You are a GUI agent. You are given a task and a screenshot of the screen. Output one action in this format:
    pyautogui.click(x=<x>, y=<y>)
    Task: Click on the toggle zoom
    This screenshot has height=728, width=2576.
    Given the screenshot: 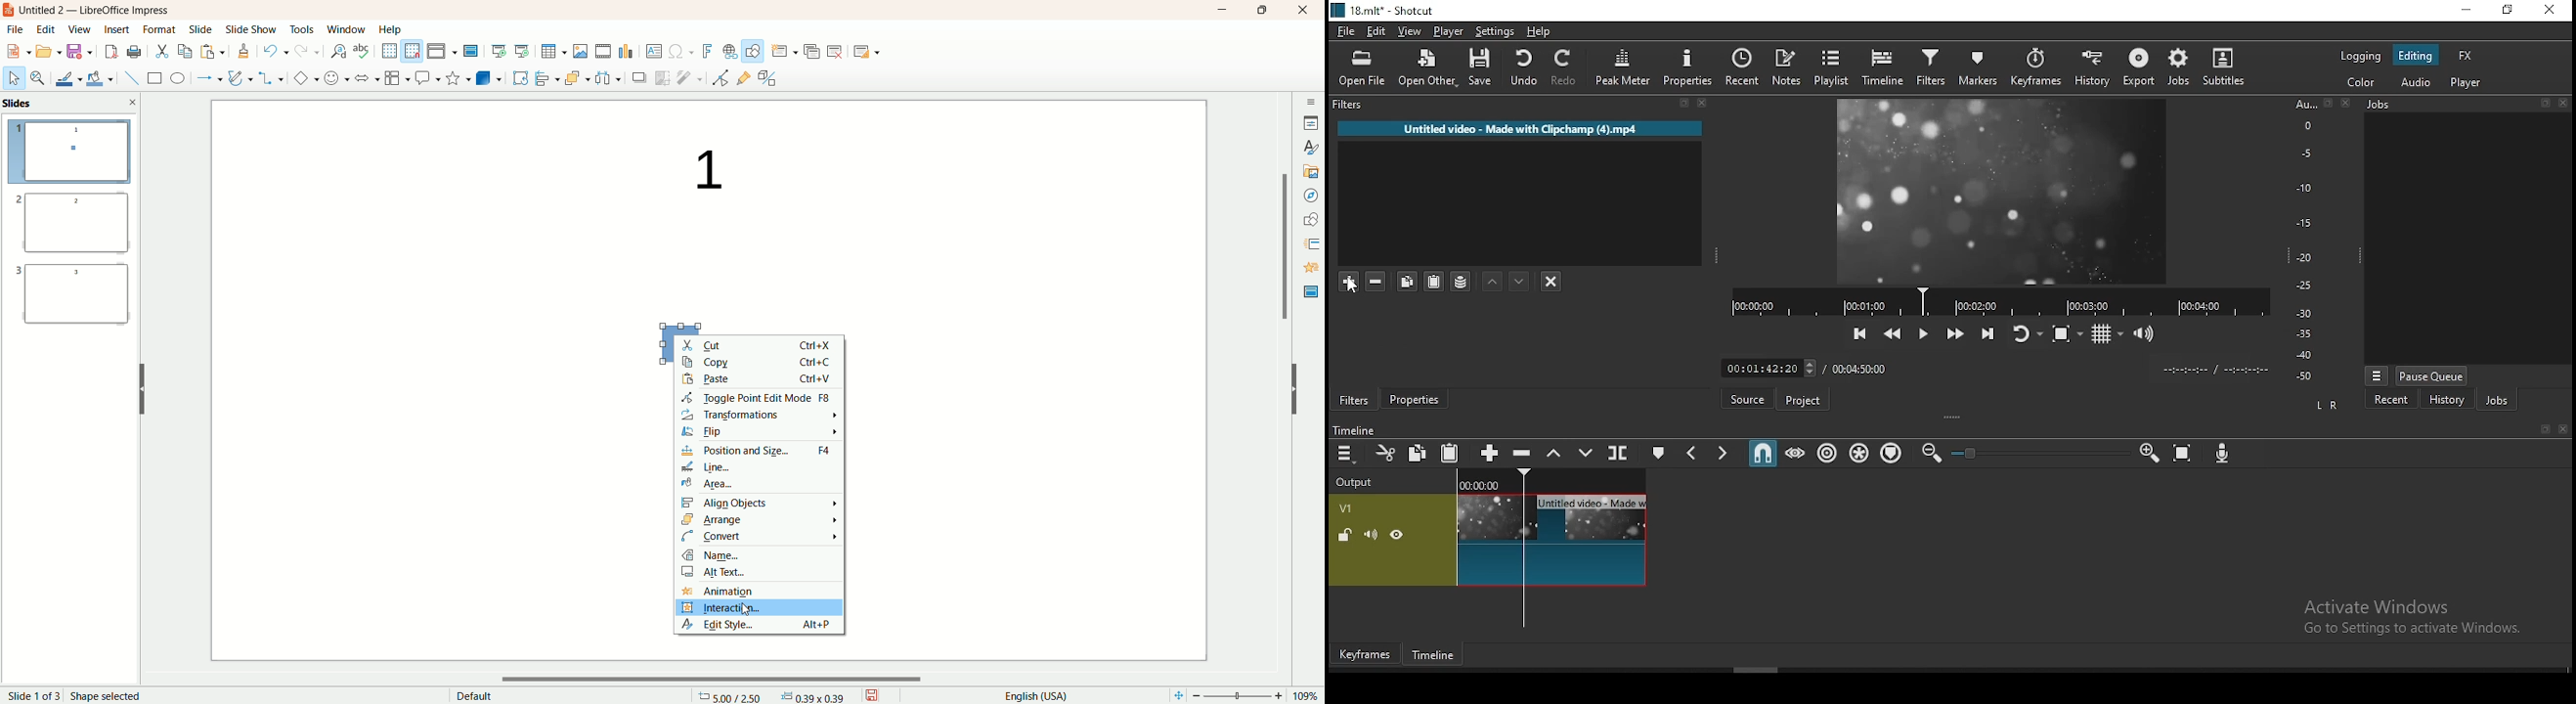 What is the action you would take?
    pyautogui.click(x=2068, y=333)
    